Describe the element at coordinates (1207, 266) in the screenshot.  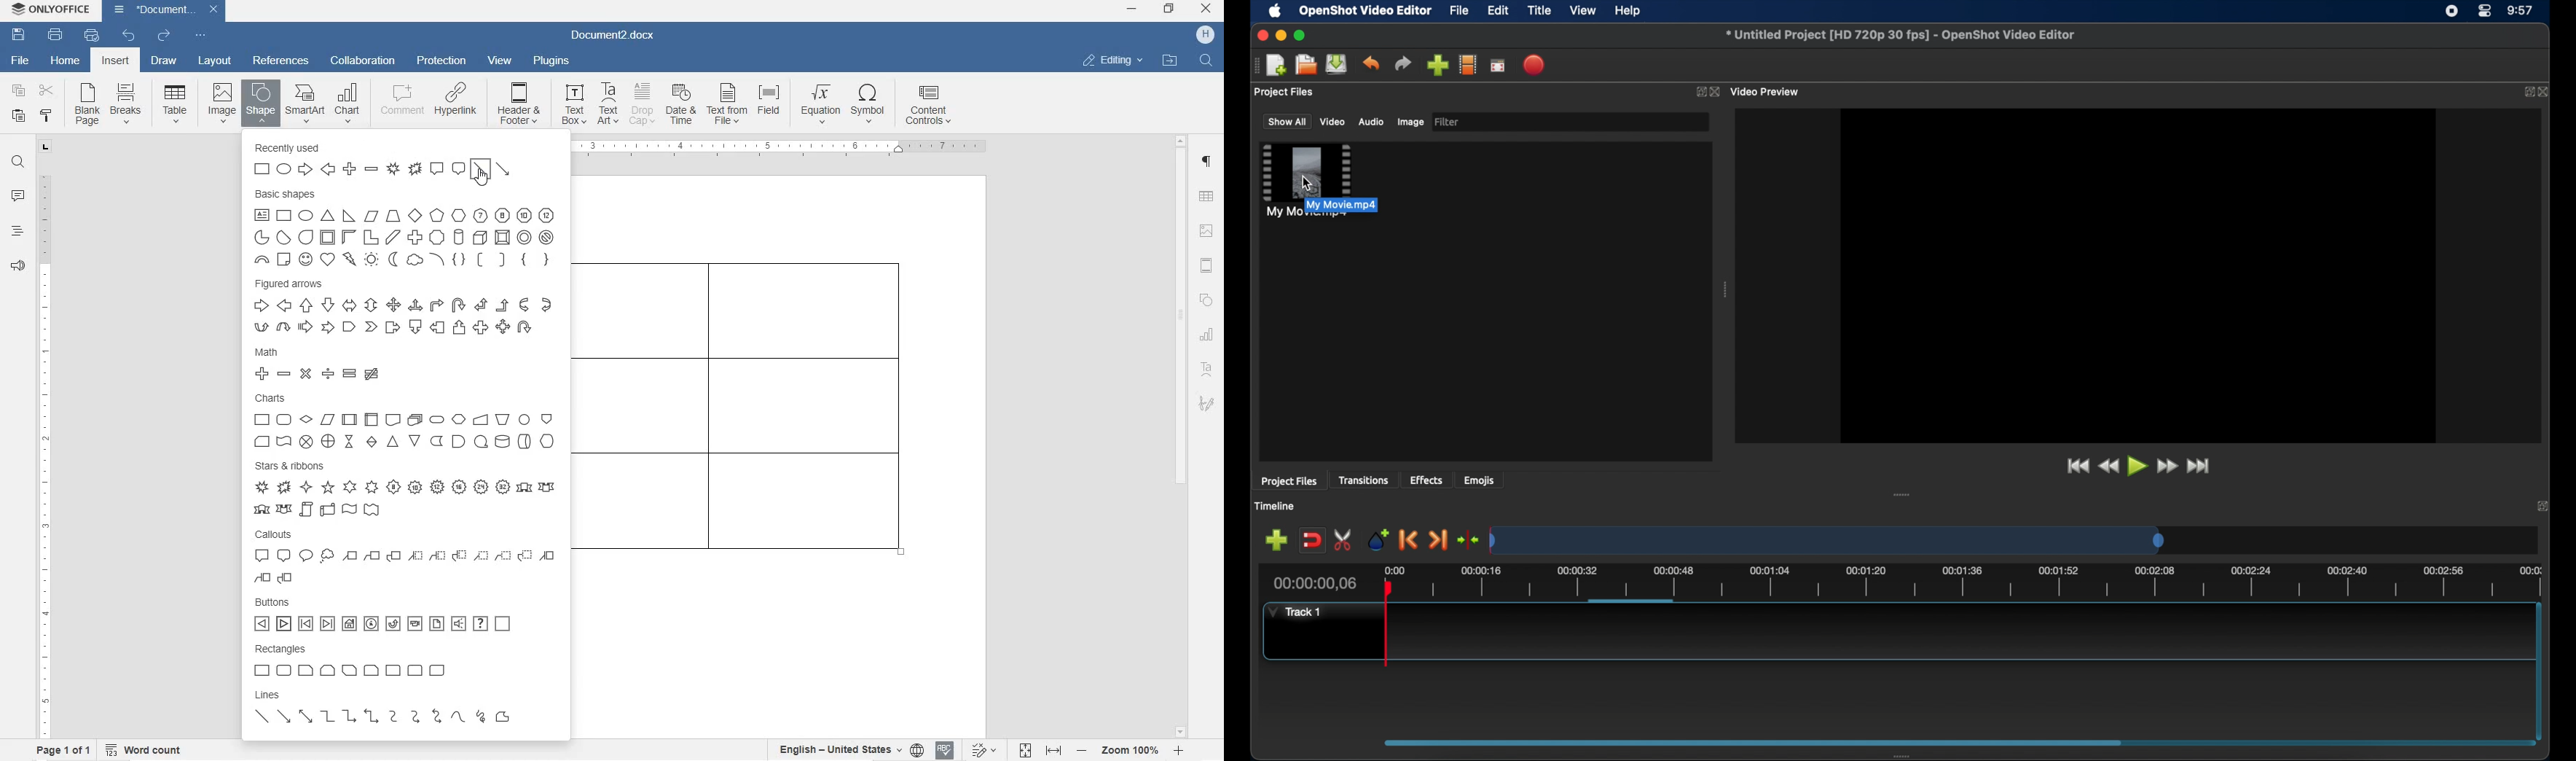
I see `header & footer` at that location.